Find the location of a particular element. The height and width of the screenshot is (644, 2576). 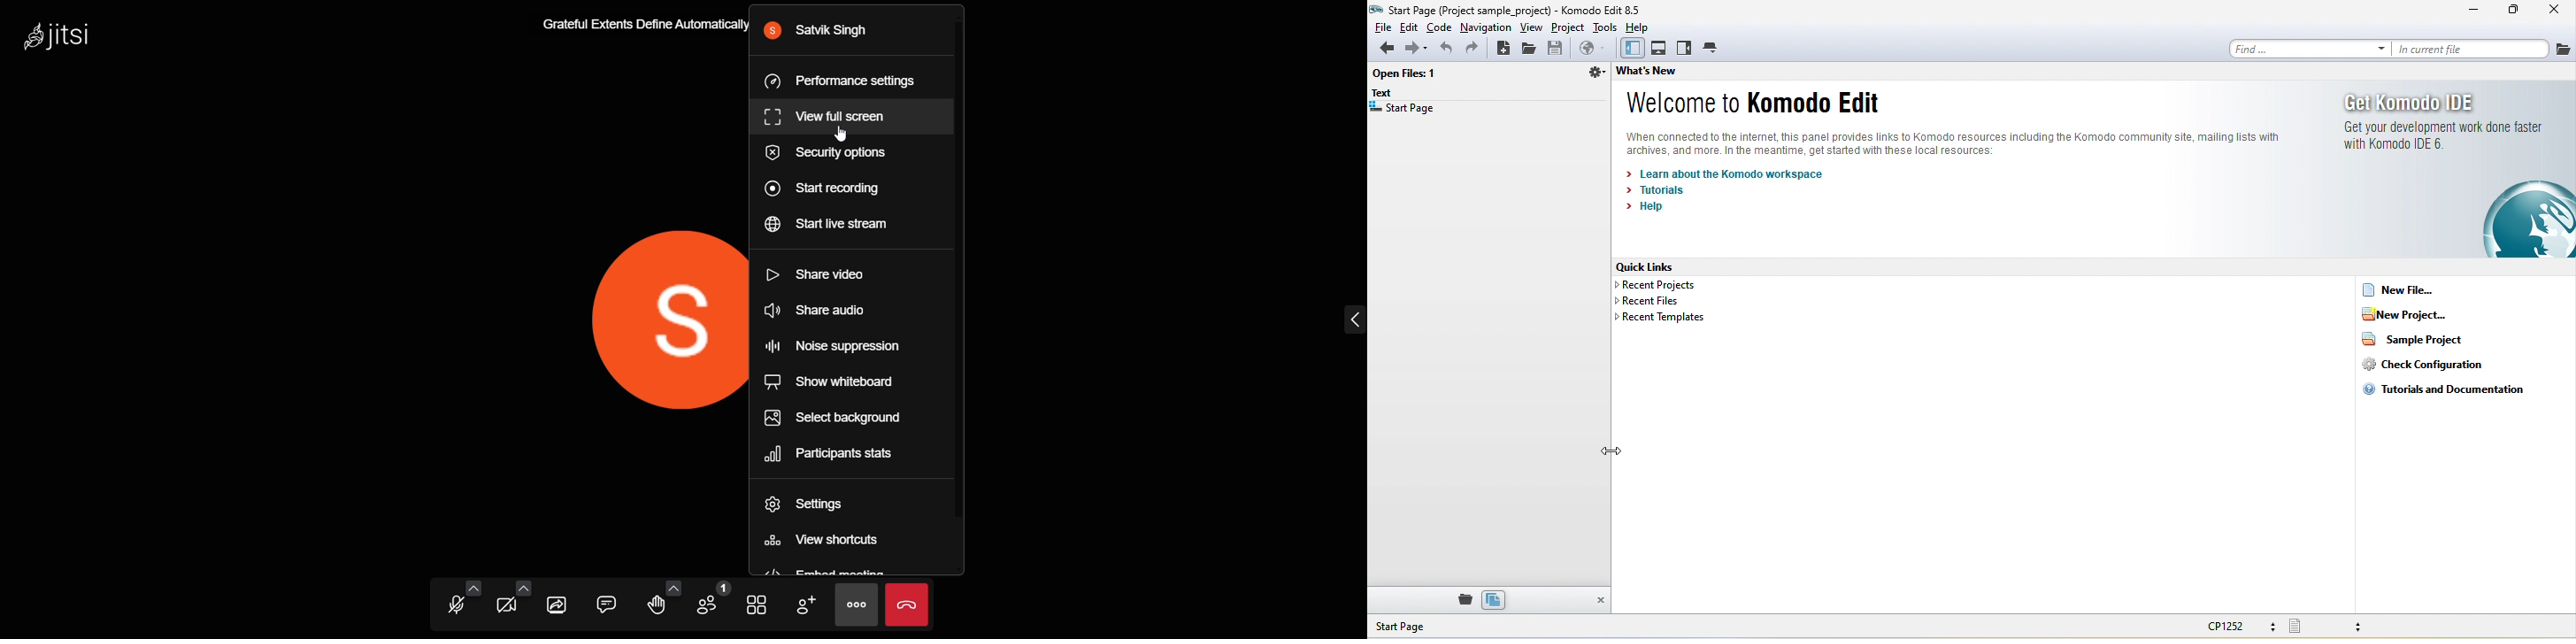

find is located at coordinates (2304, 48).